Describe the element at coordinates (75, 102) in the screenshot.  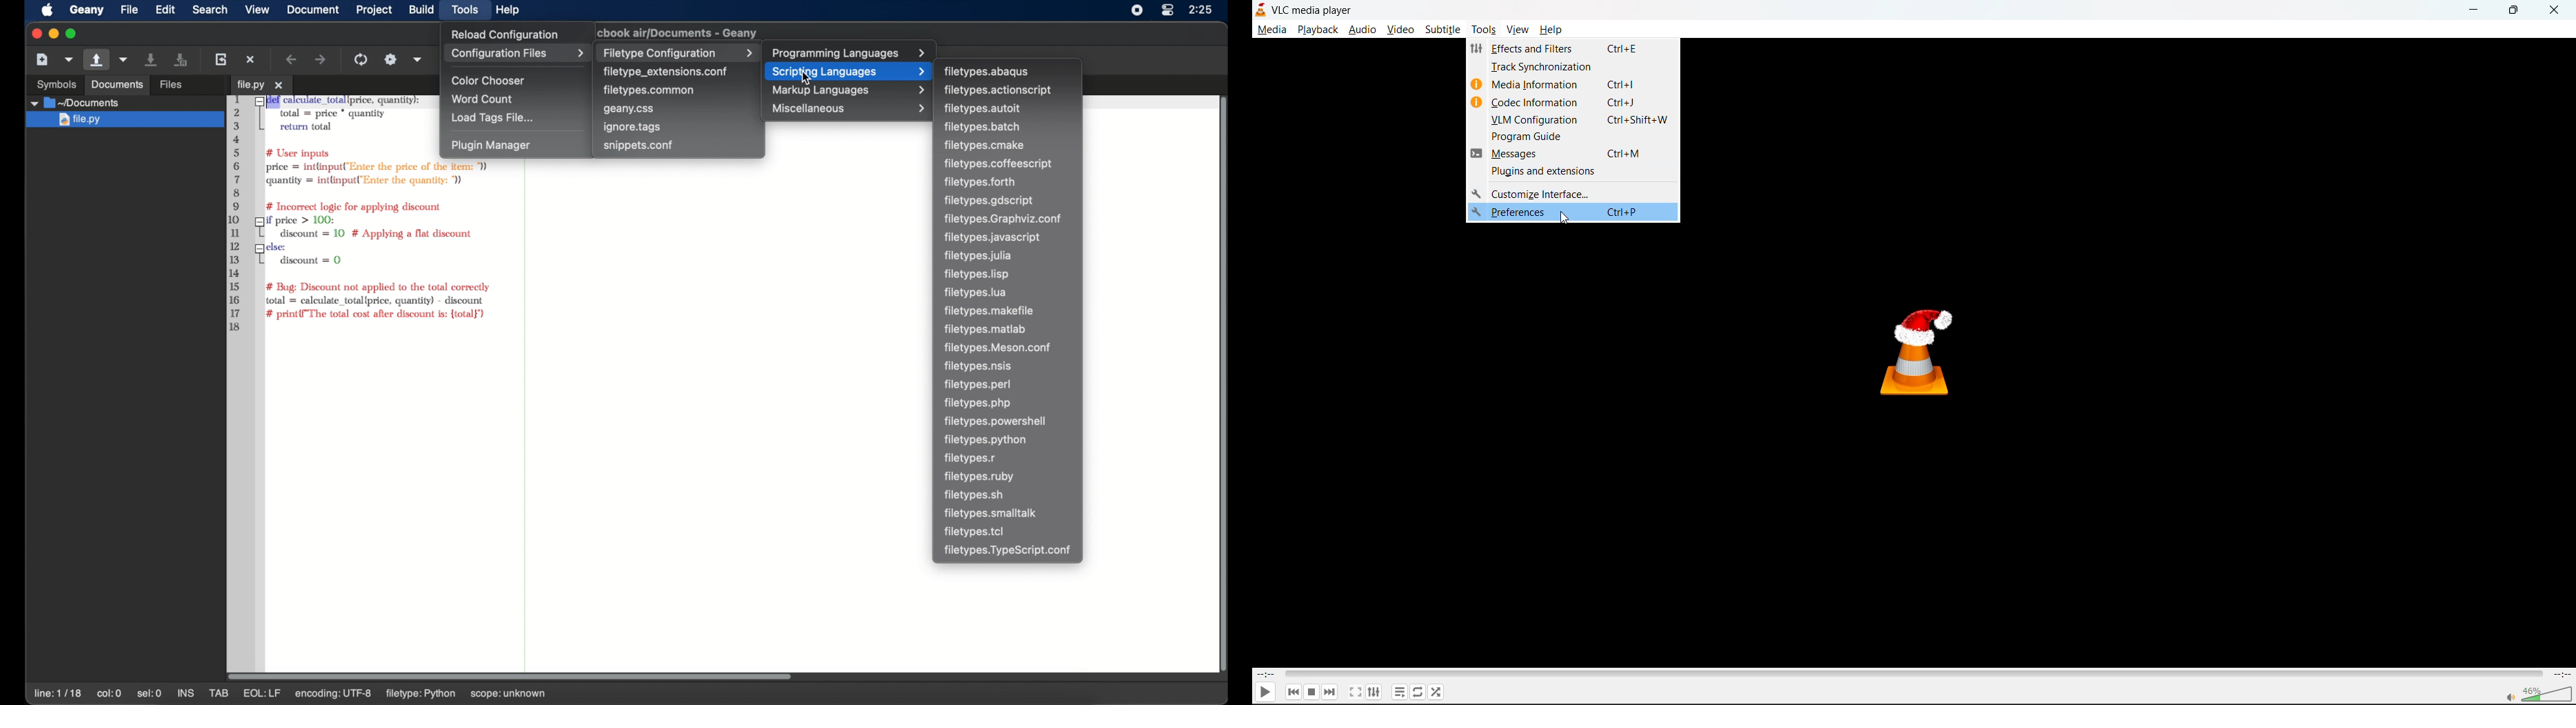
I see `documents` at that location.